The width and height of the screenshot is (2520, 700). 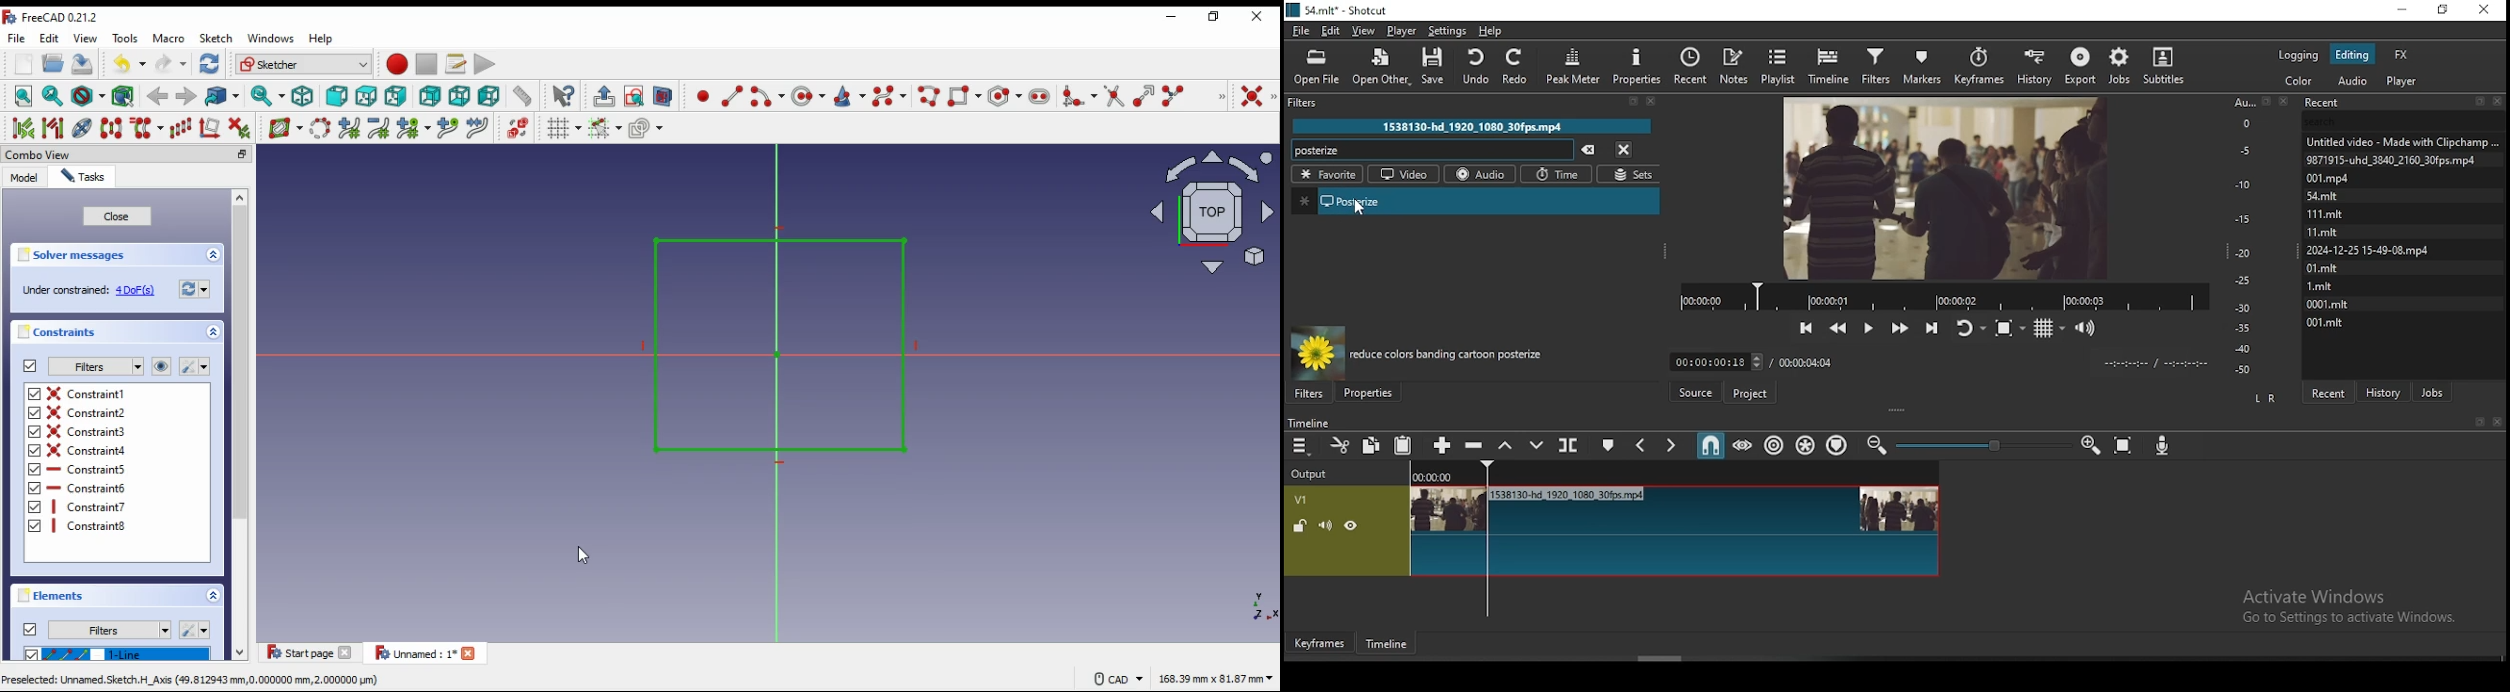 What do you see at coordinates (1003, 96) in the screenshot?
I see `create regular polygon` at bounding box center [1003, 96].